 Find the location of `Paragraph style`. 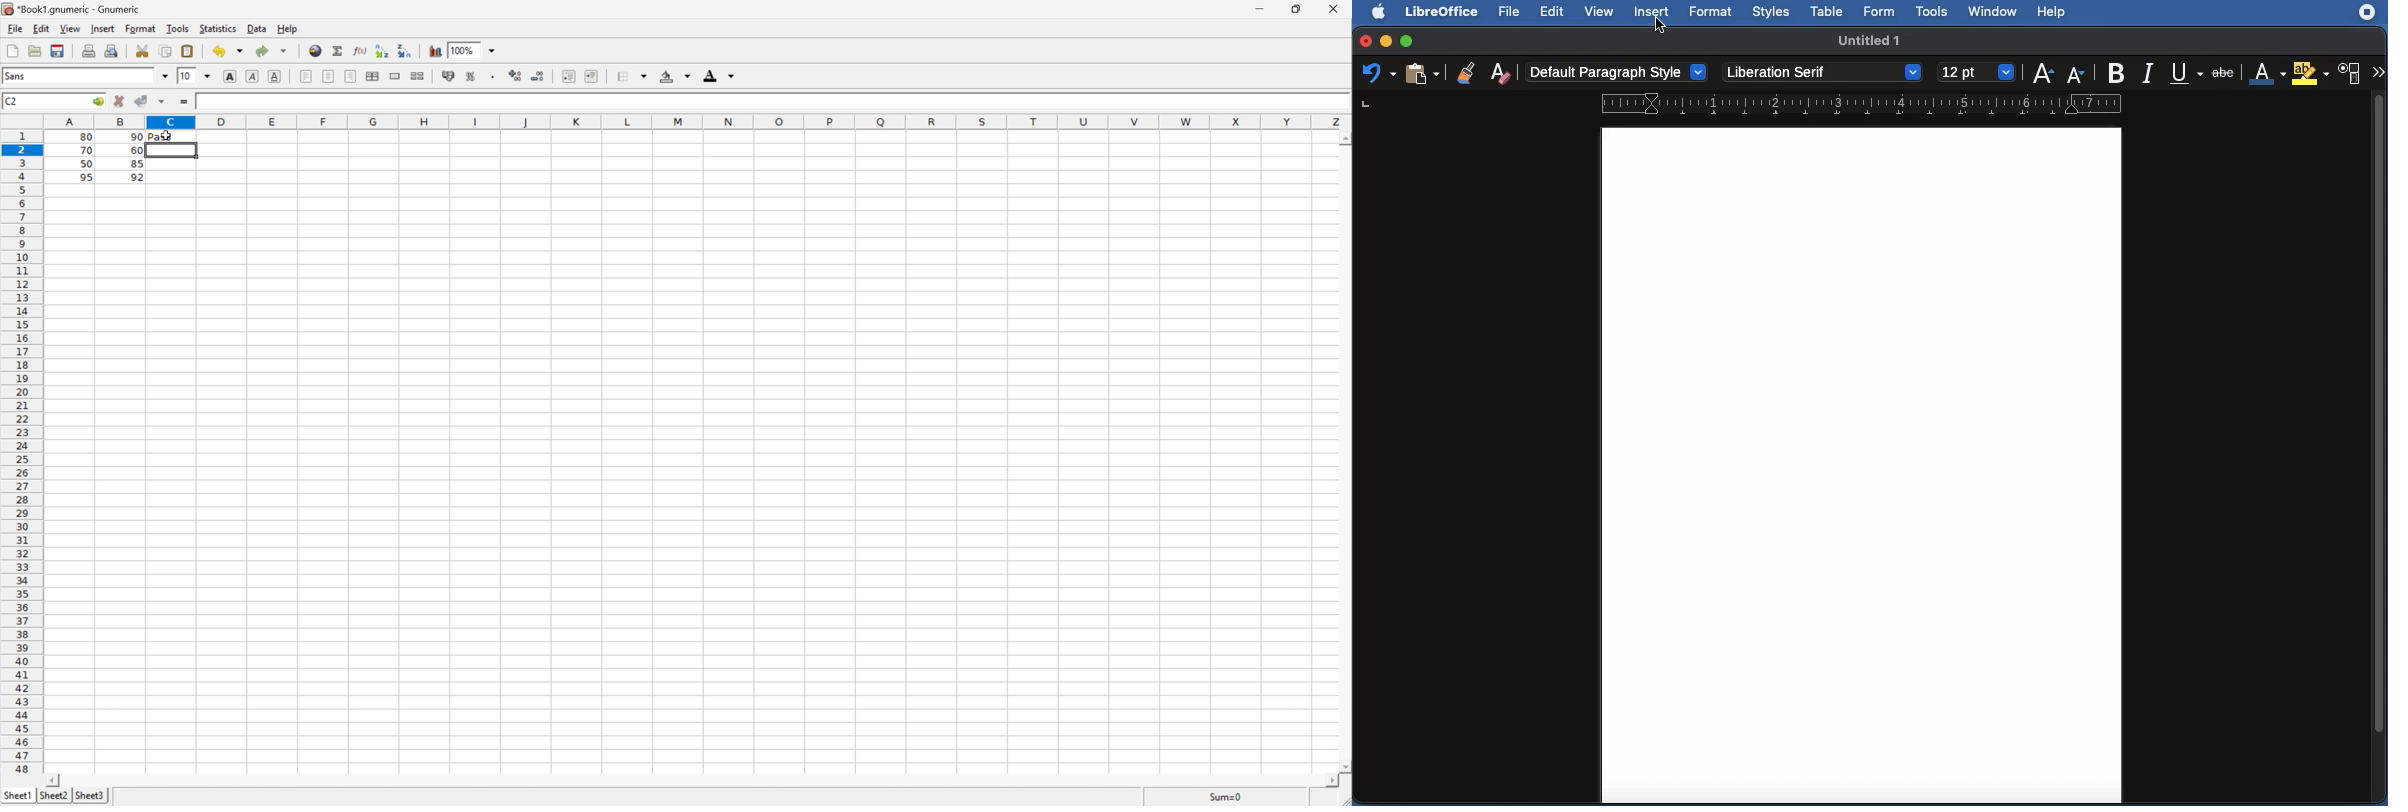

Paragraph style is located at coordinates (1616, 72).